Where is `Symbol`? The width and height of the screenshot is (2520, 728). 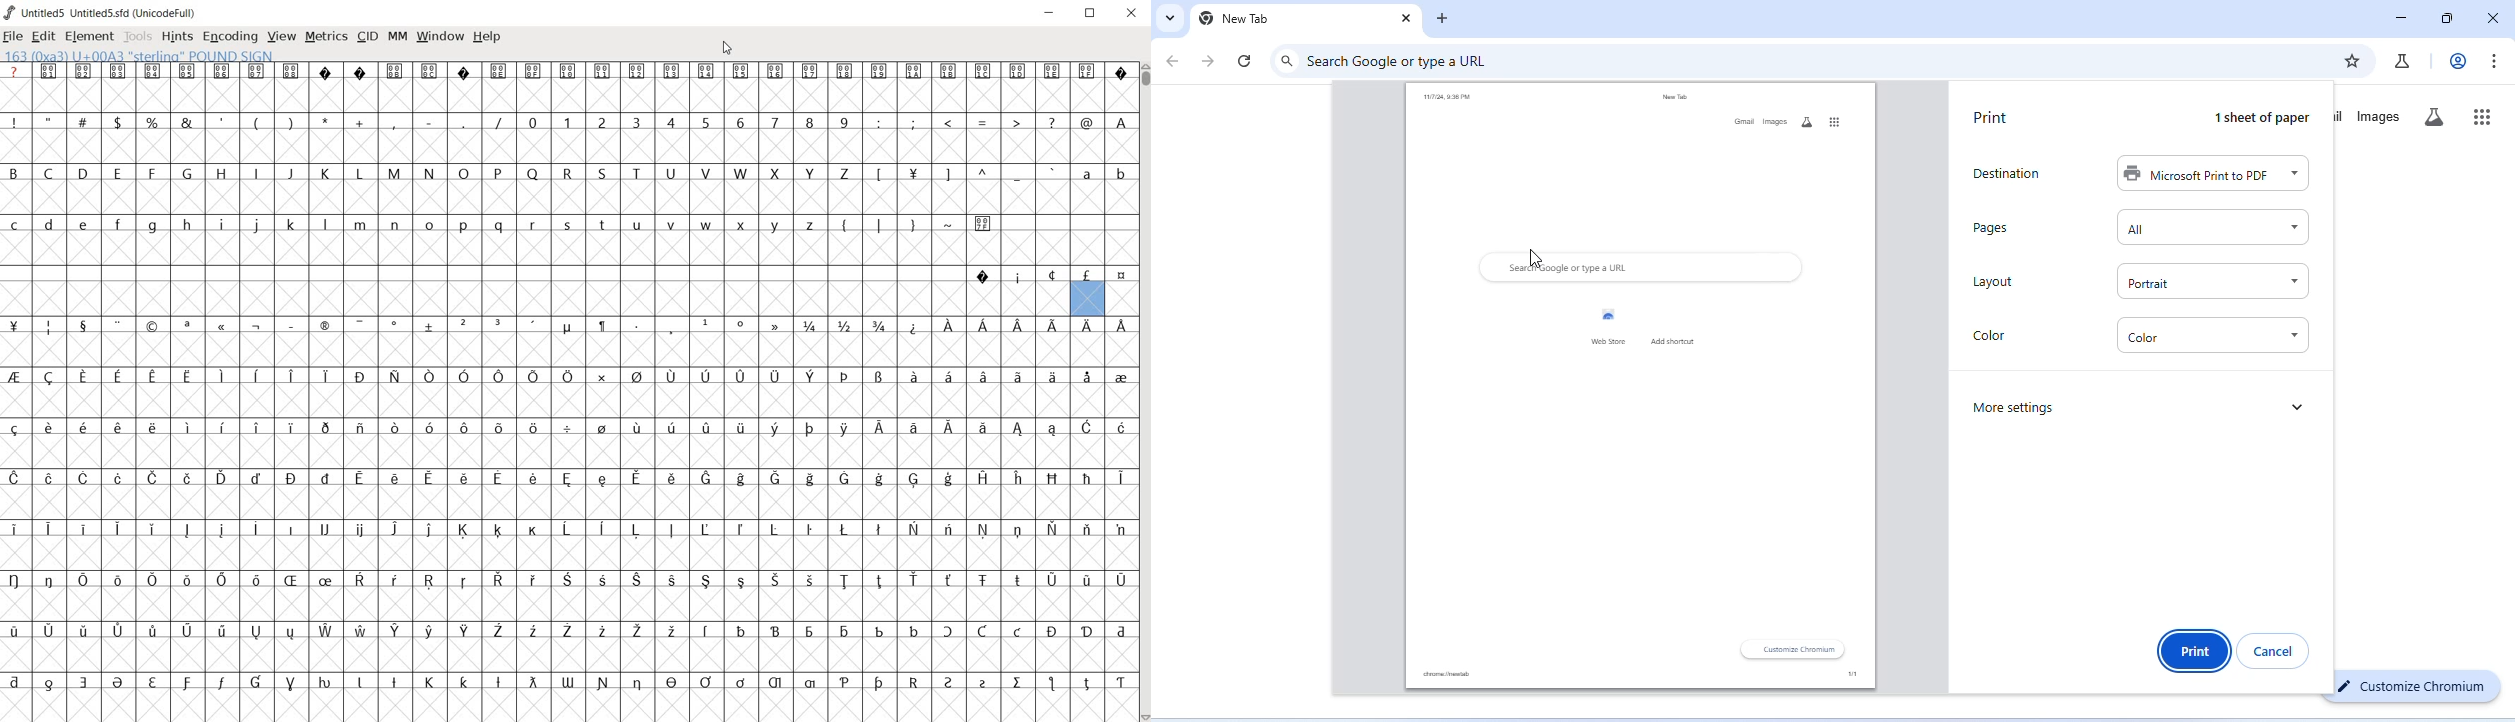
Symbol is located at coordinates (222, 328).